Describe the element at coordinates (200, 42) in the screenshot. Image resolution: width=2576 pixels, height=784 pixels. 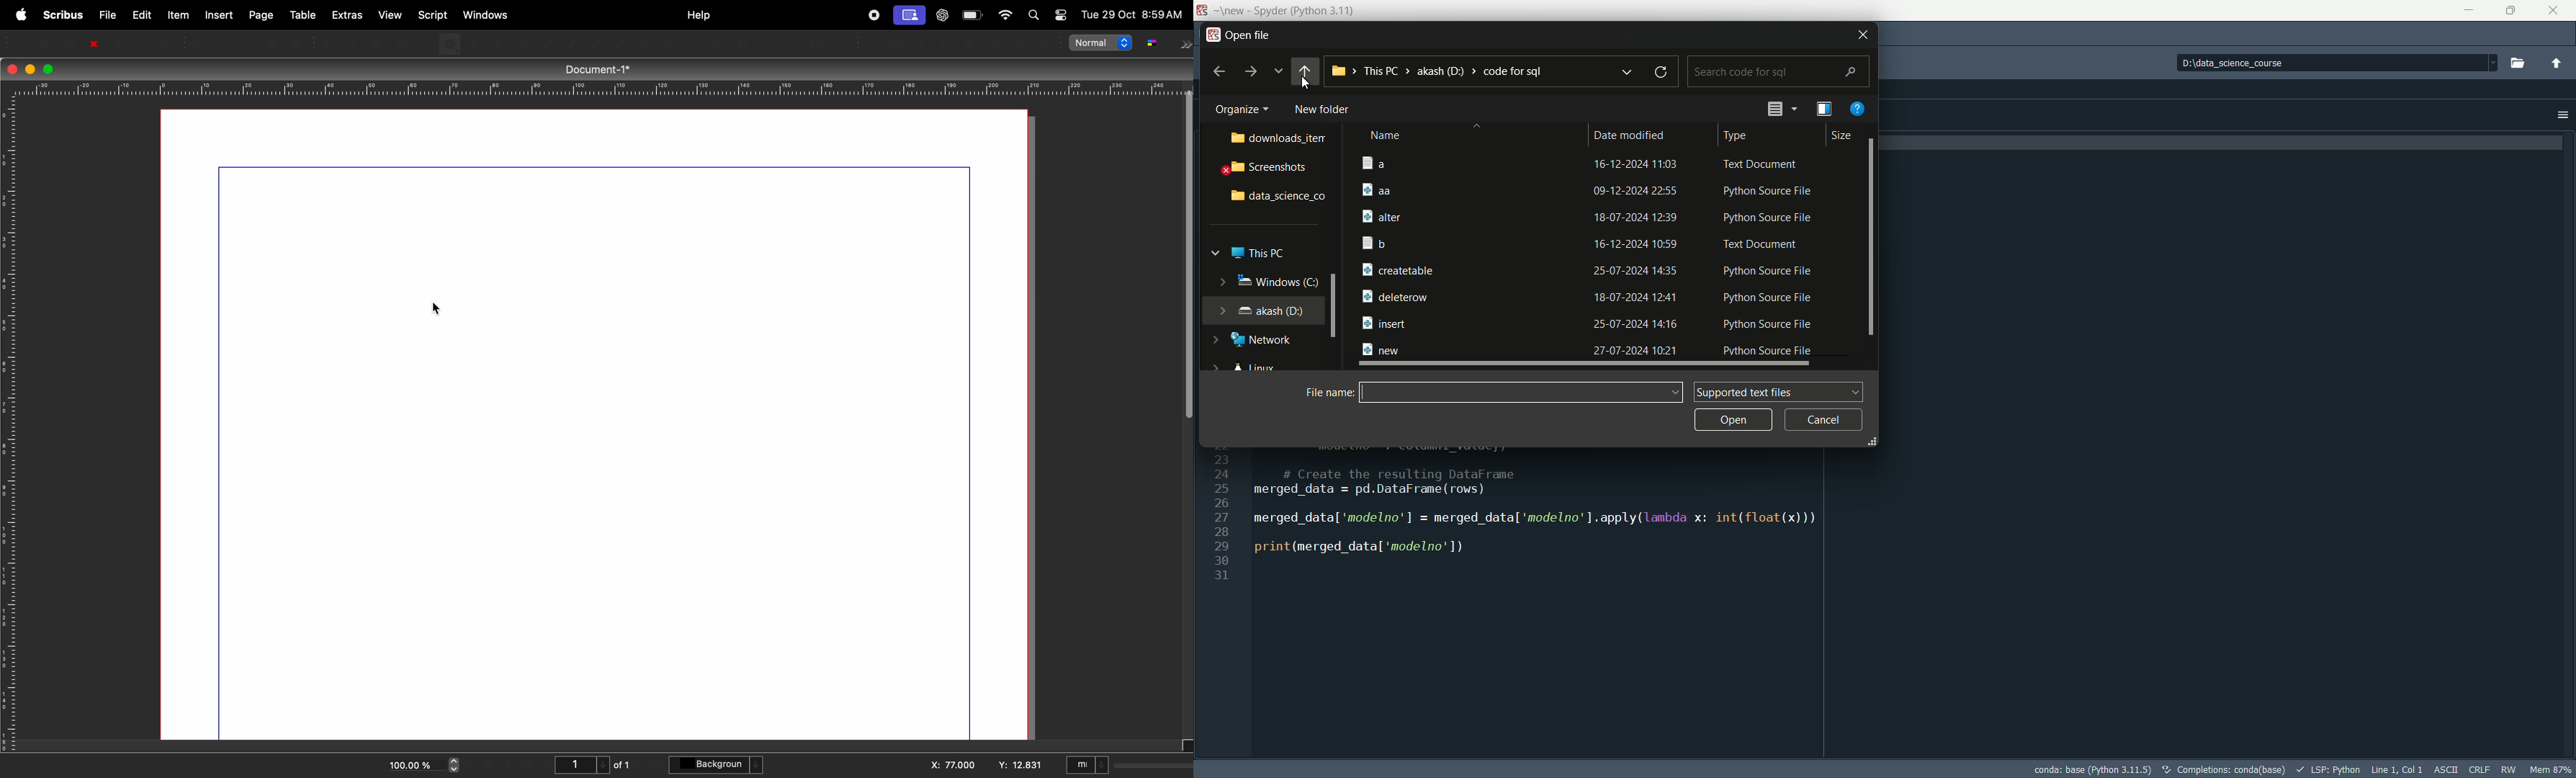
I see `Undo` at that location.